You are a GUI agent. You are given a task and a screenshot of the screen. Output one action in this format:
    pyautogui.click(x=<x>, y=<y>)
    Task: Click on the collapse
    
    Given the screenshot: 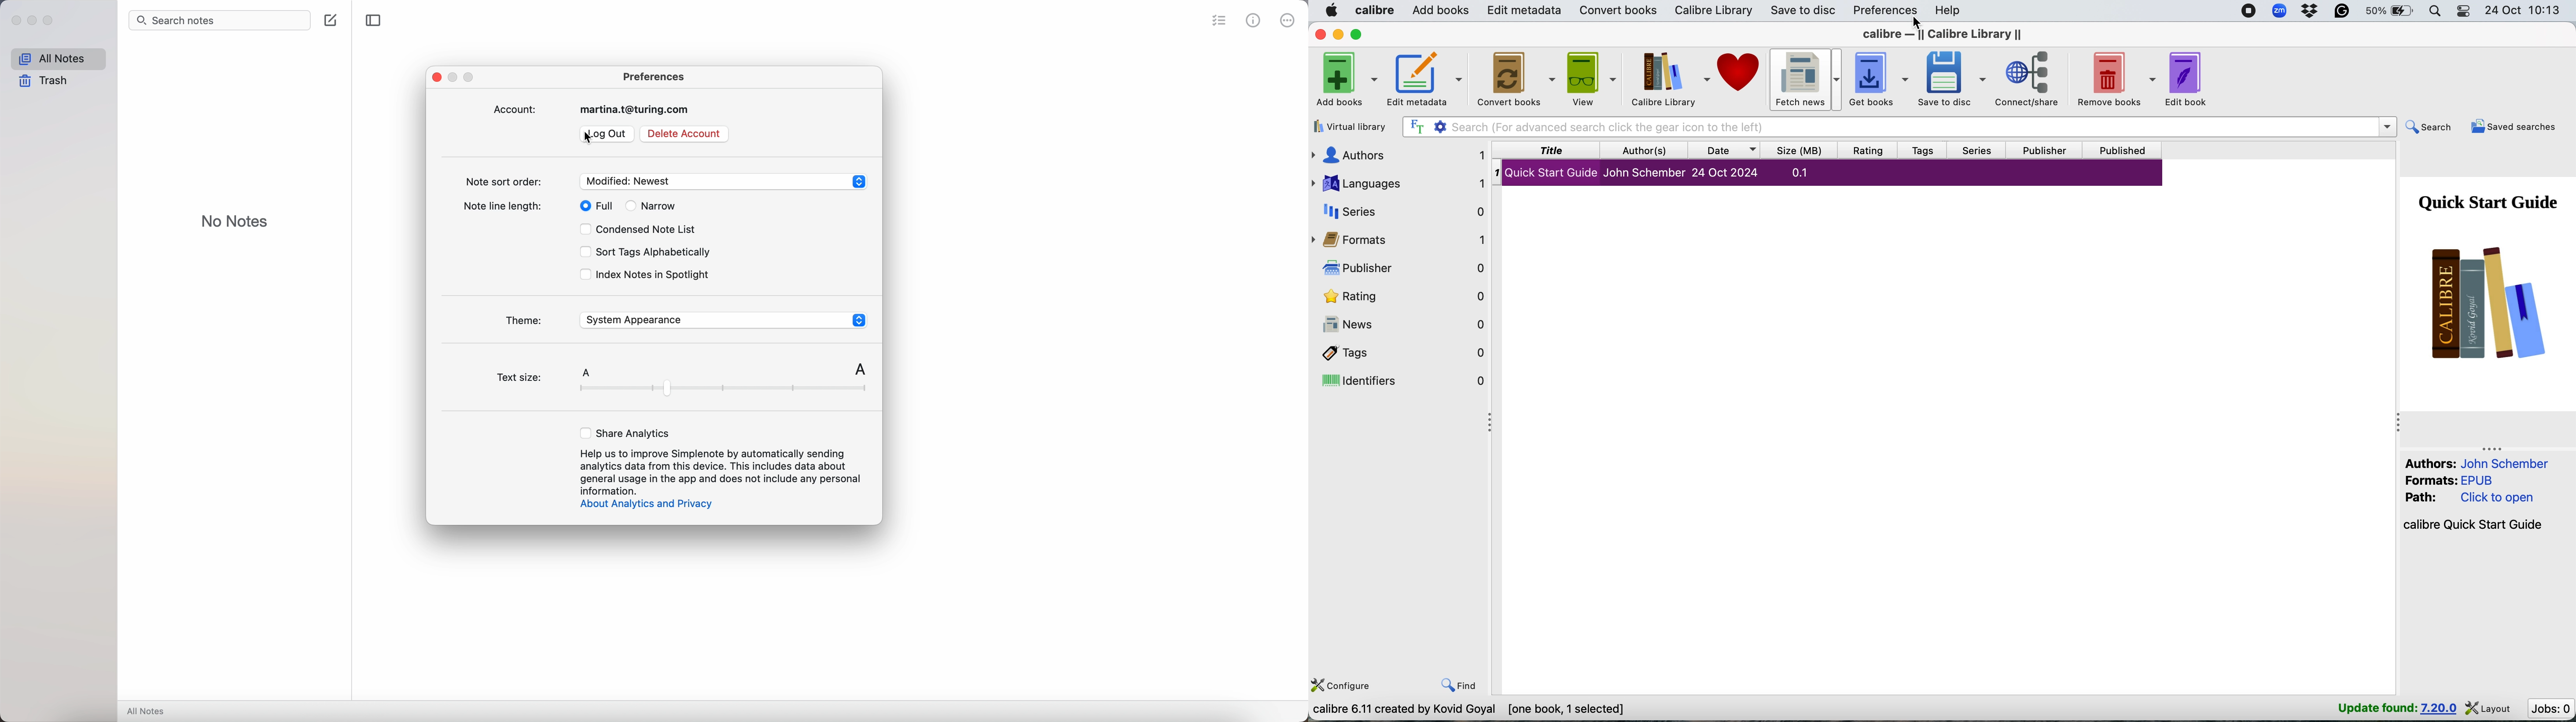 What is the action you would take?
    pyautogui.click(x=2494, y=448)
    